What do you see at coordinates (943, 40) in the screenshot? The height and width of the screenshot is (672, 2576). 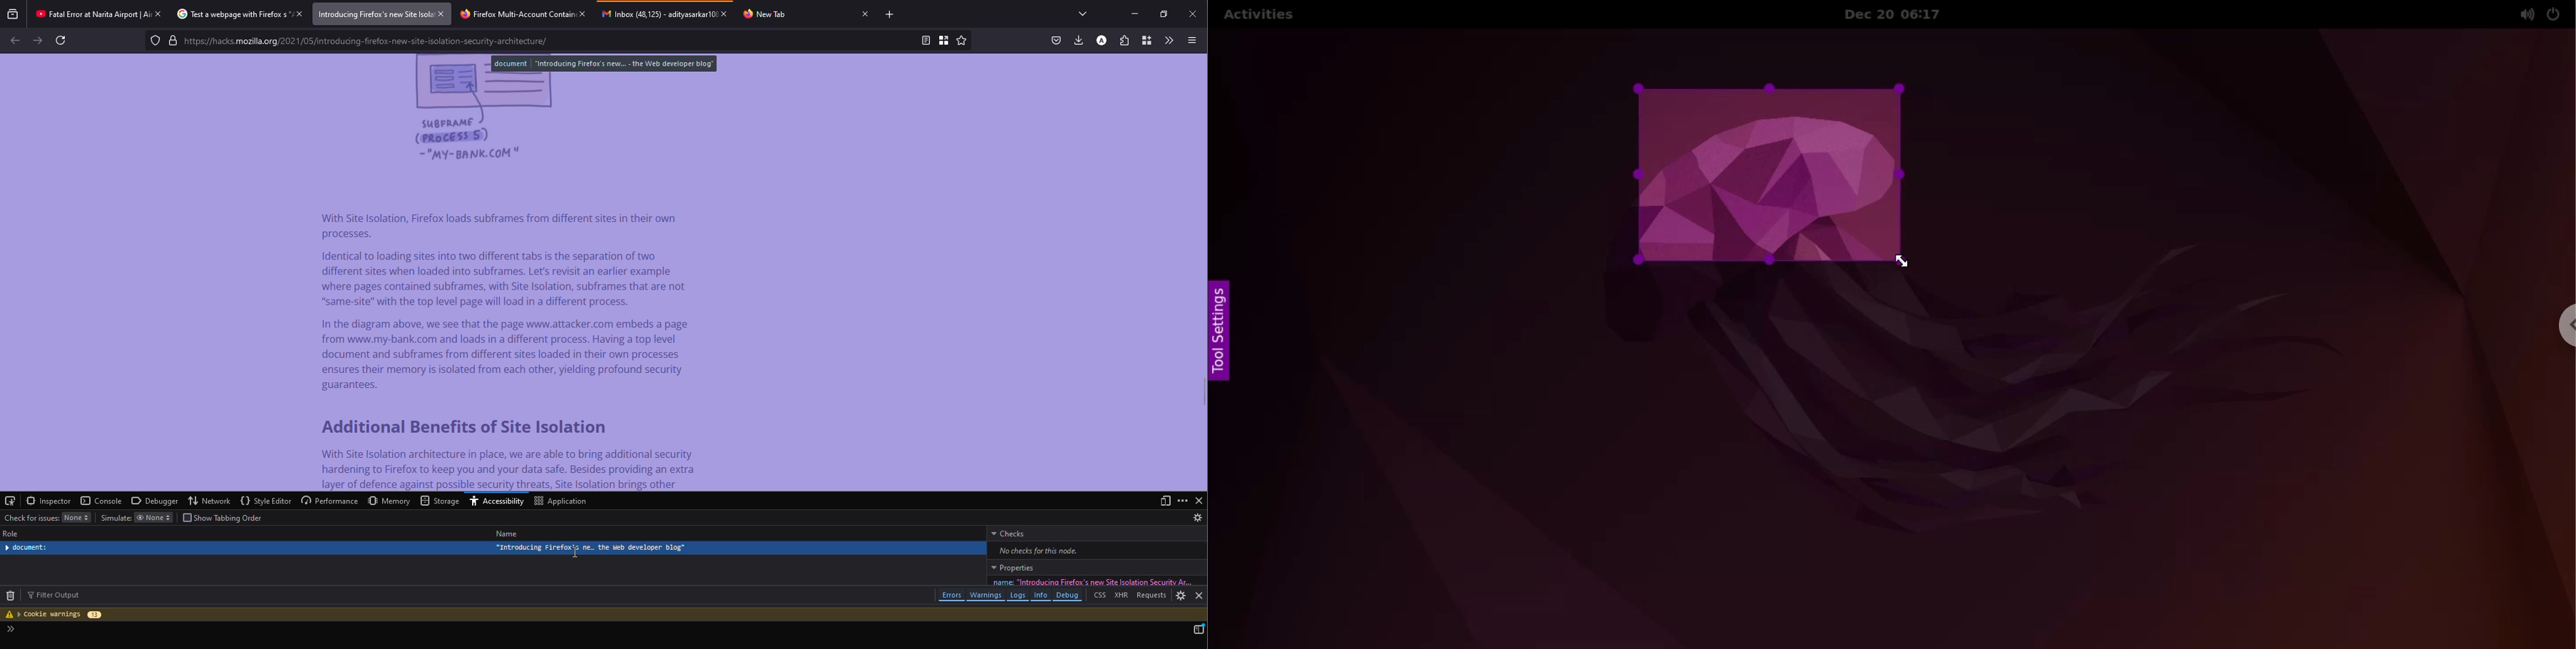 I see `bookmark` at bounding box center [943, 40].